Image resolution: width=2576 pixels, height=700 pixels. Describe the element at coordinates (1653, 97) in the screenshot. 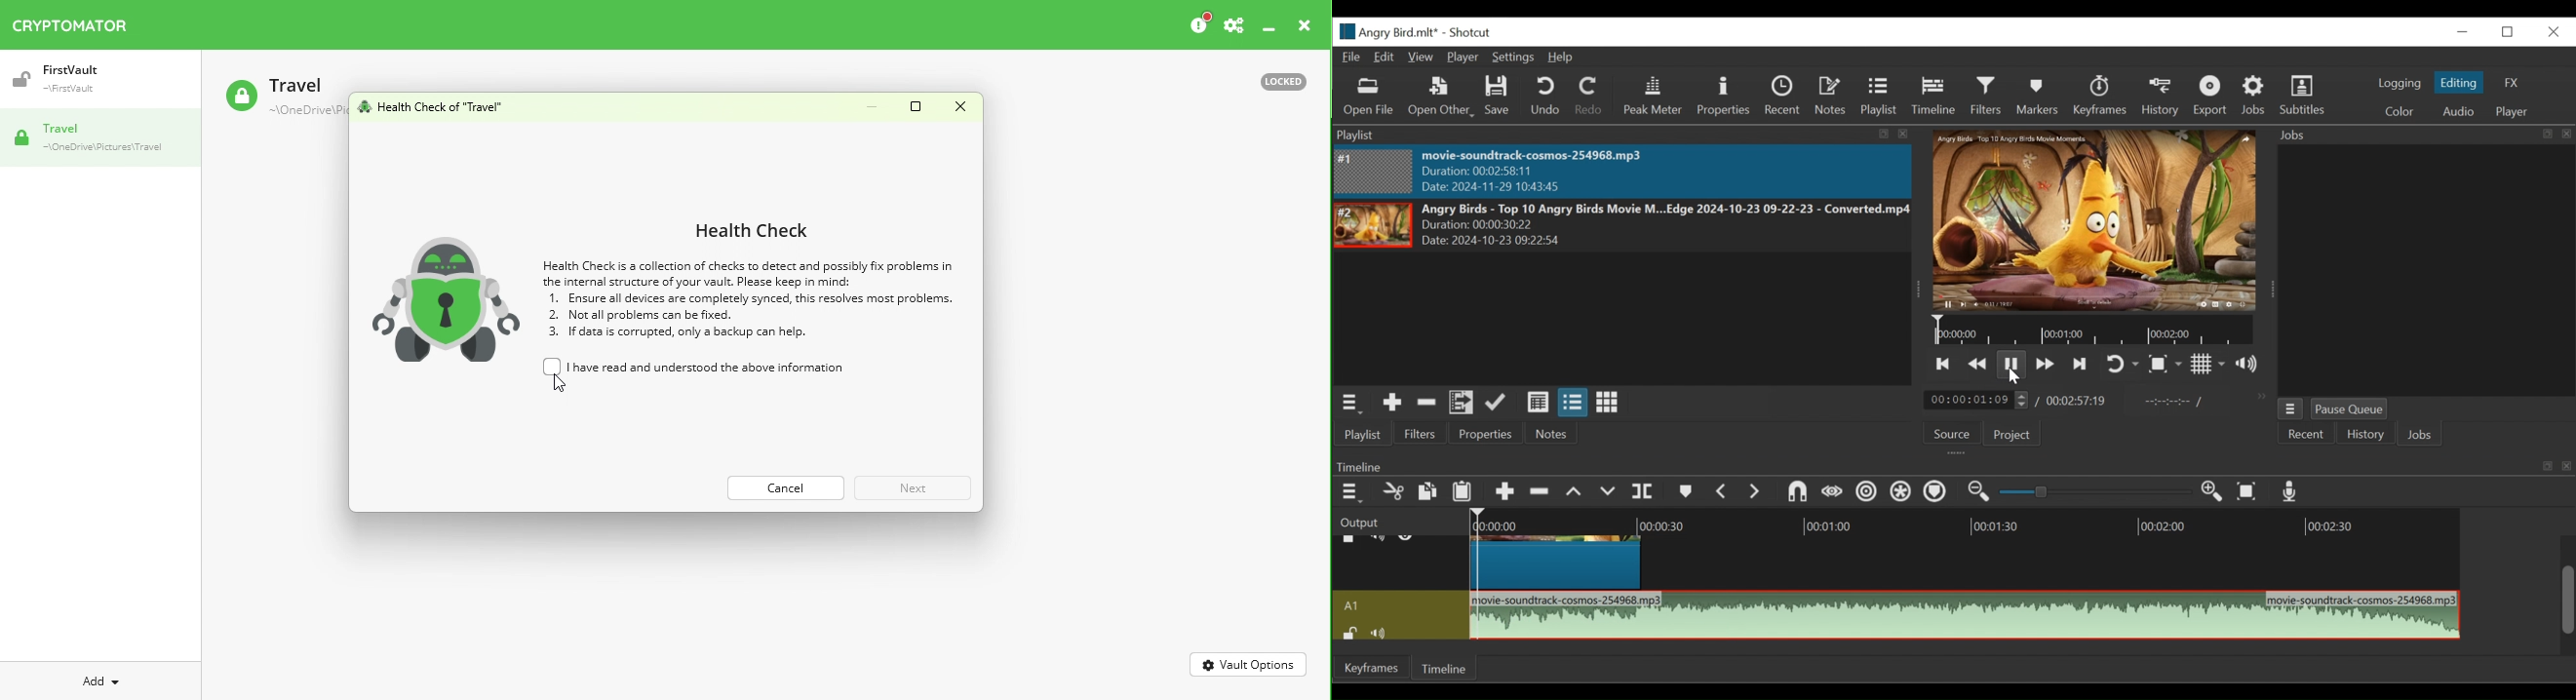

I see `Peak Meter` at that location.